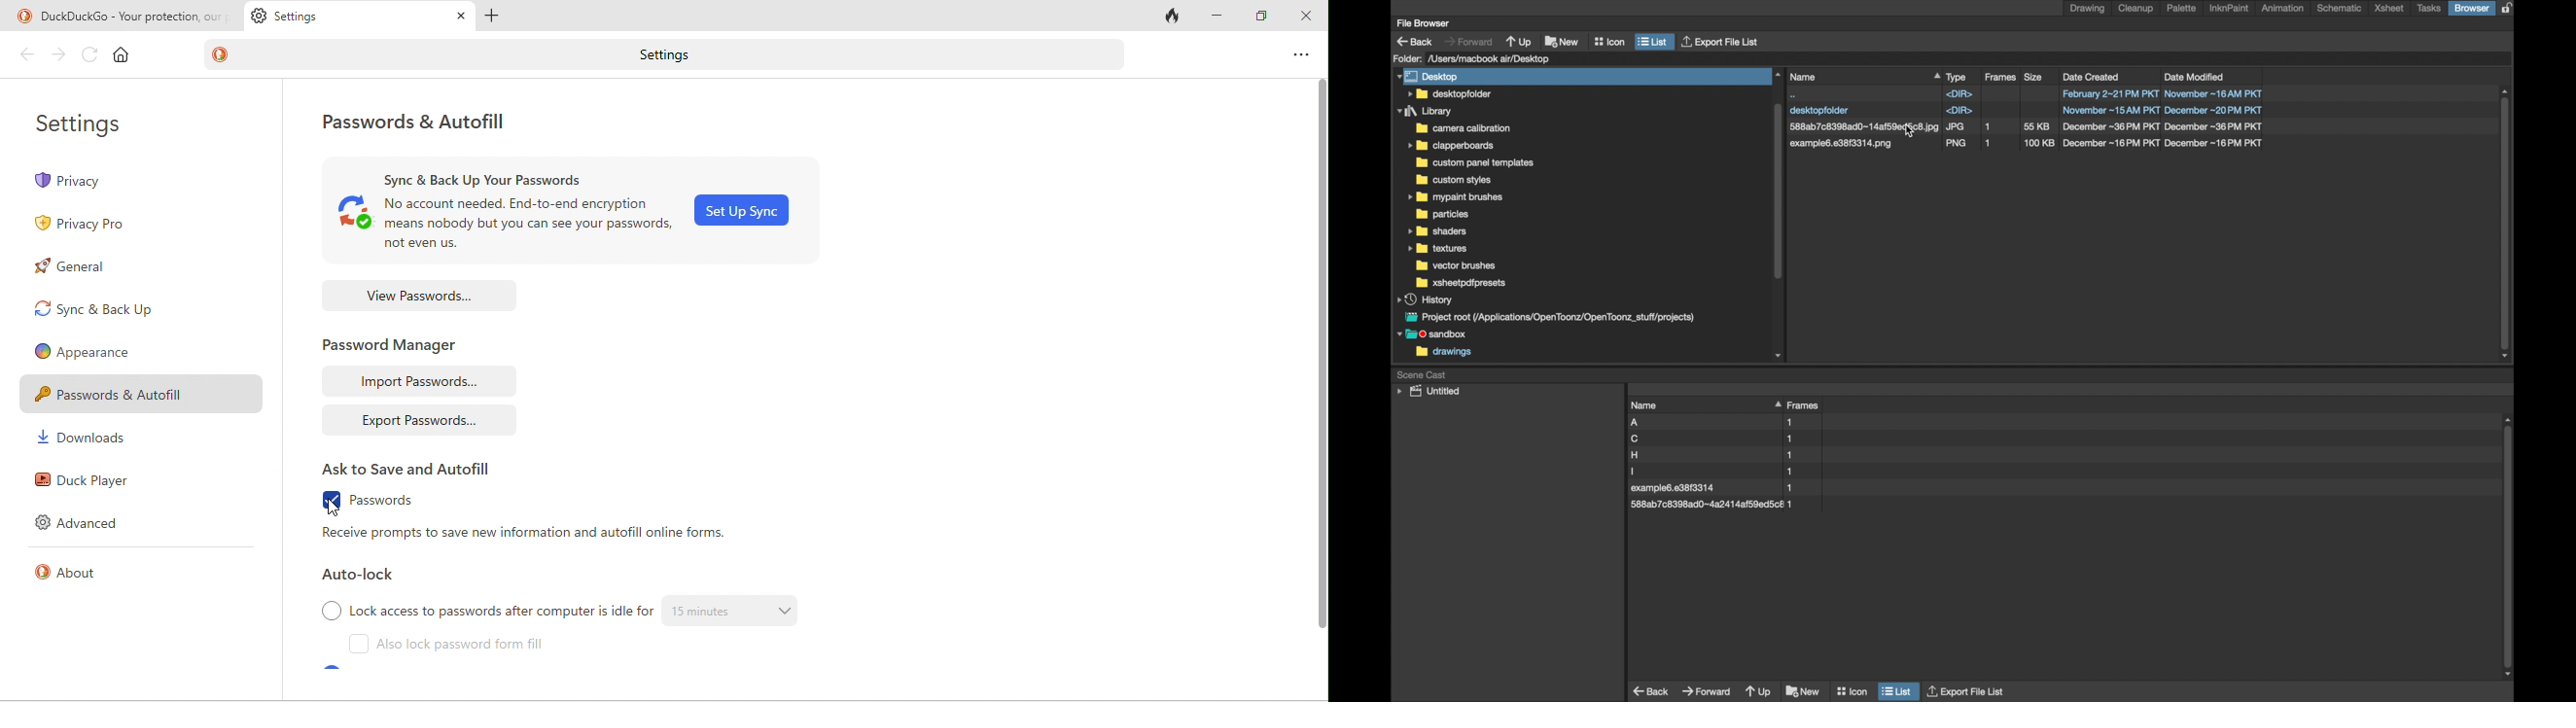  Describe the element at coordinates (1804, 691) in the screenshot. I see `new` at that location.